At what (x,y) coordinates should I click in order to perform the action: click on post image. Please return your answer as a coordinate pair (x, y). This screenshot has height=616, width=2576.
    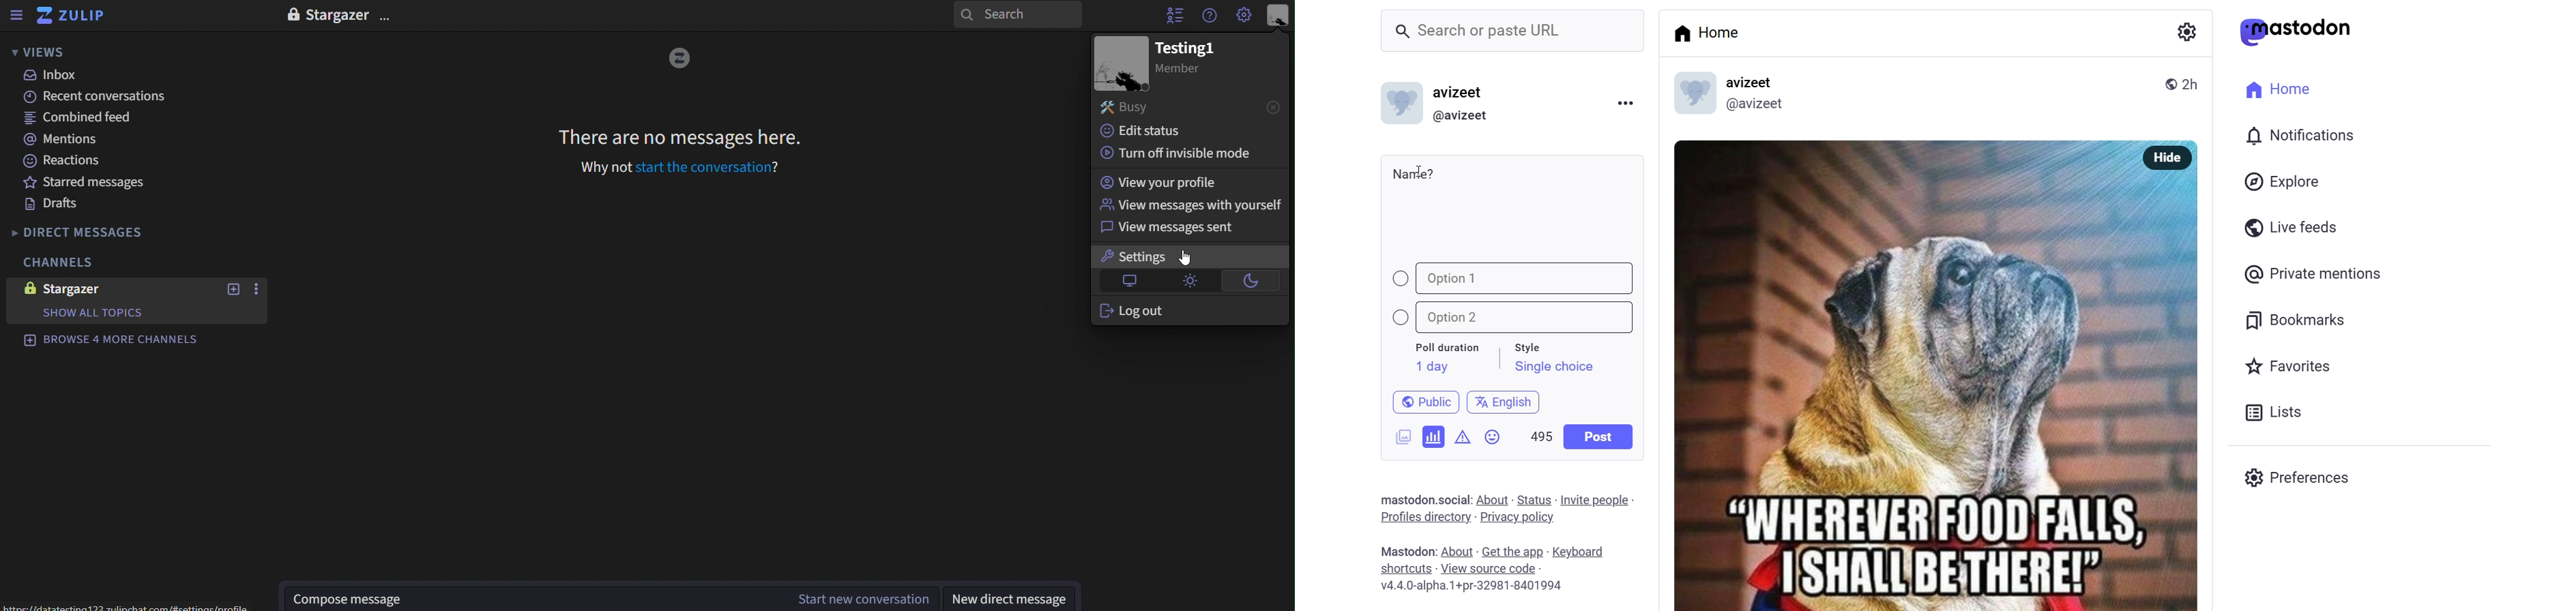
    Looking at the image, I should click on (1894, 369).